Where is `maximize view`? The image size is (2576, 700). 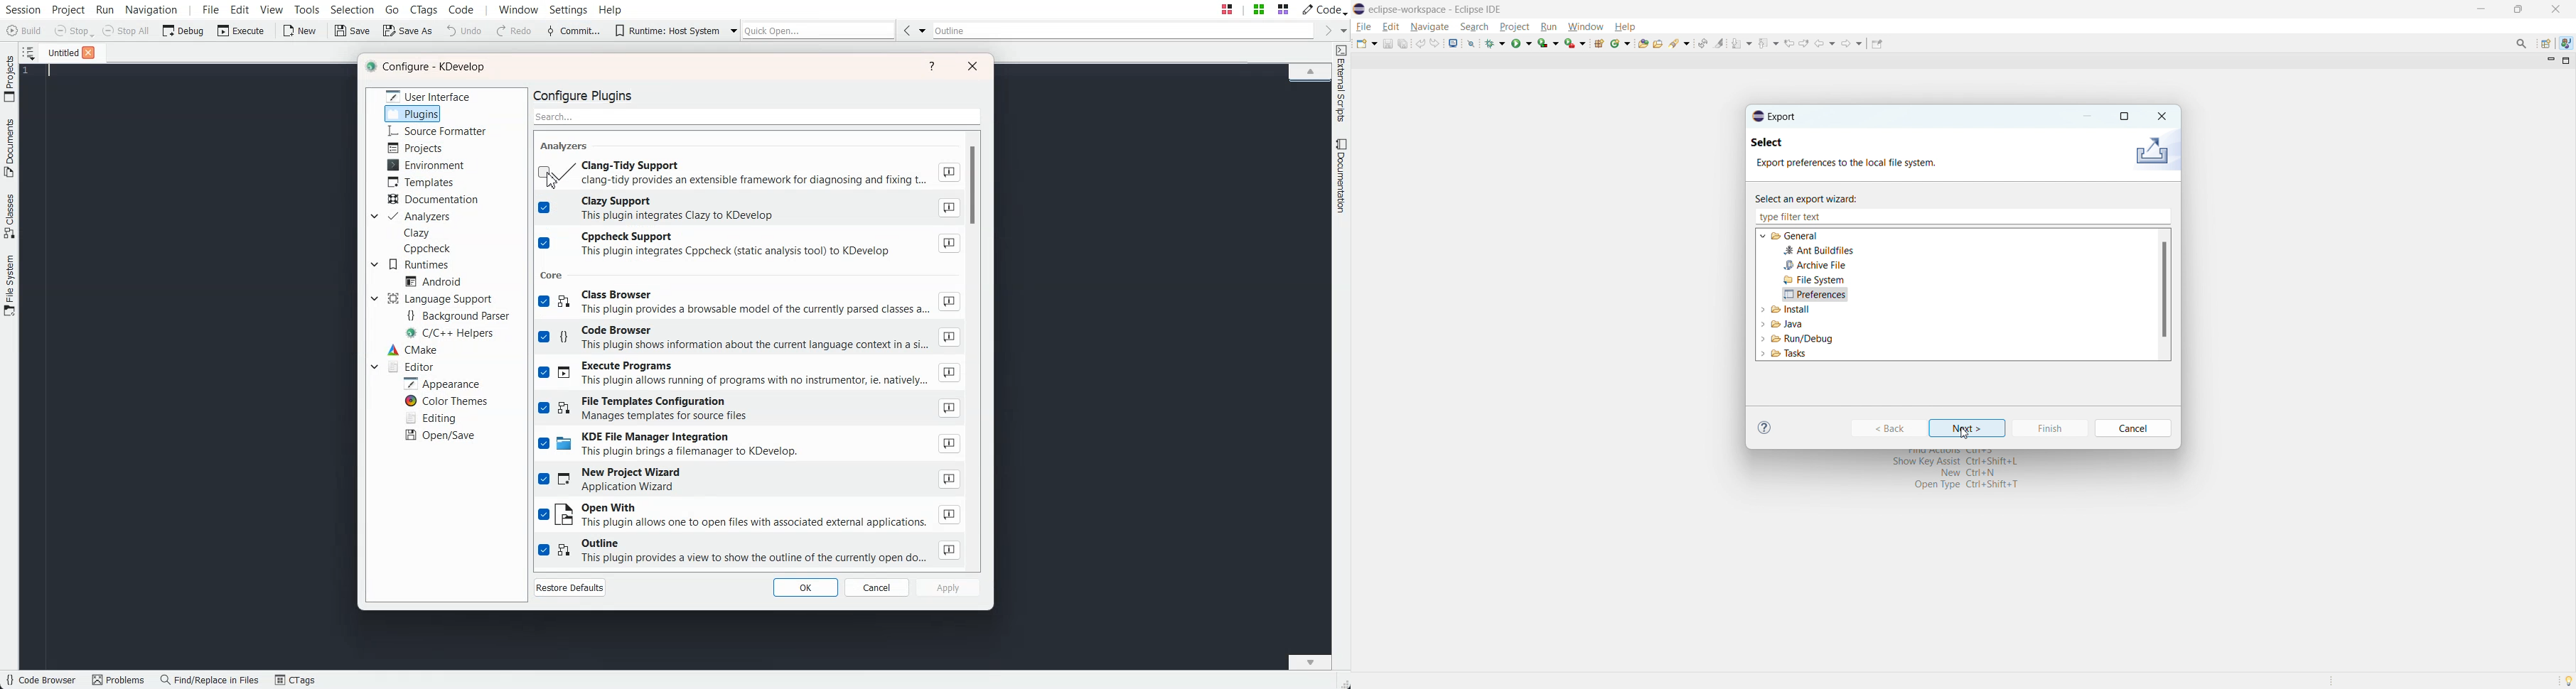
maximize view is located at coordinates (2567, 61).